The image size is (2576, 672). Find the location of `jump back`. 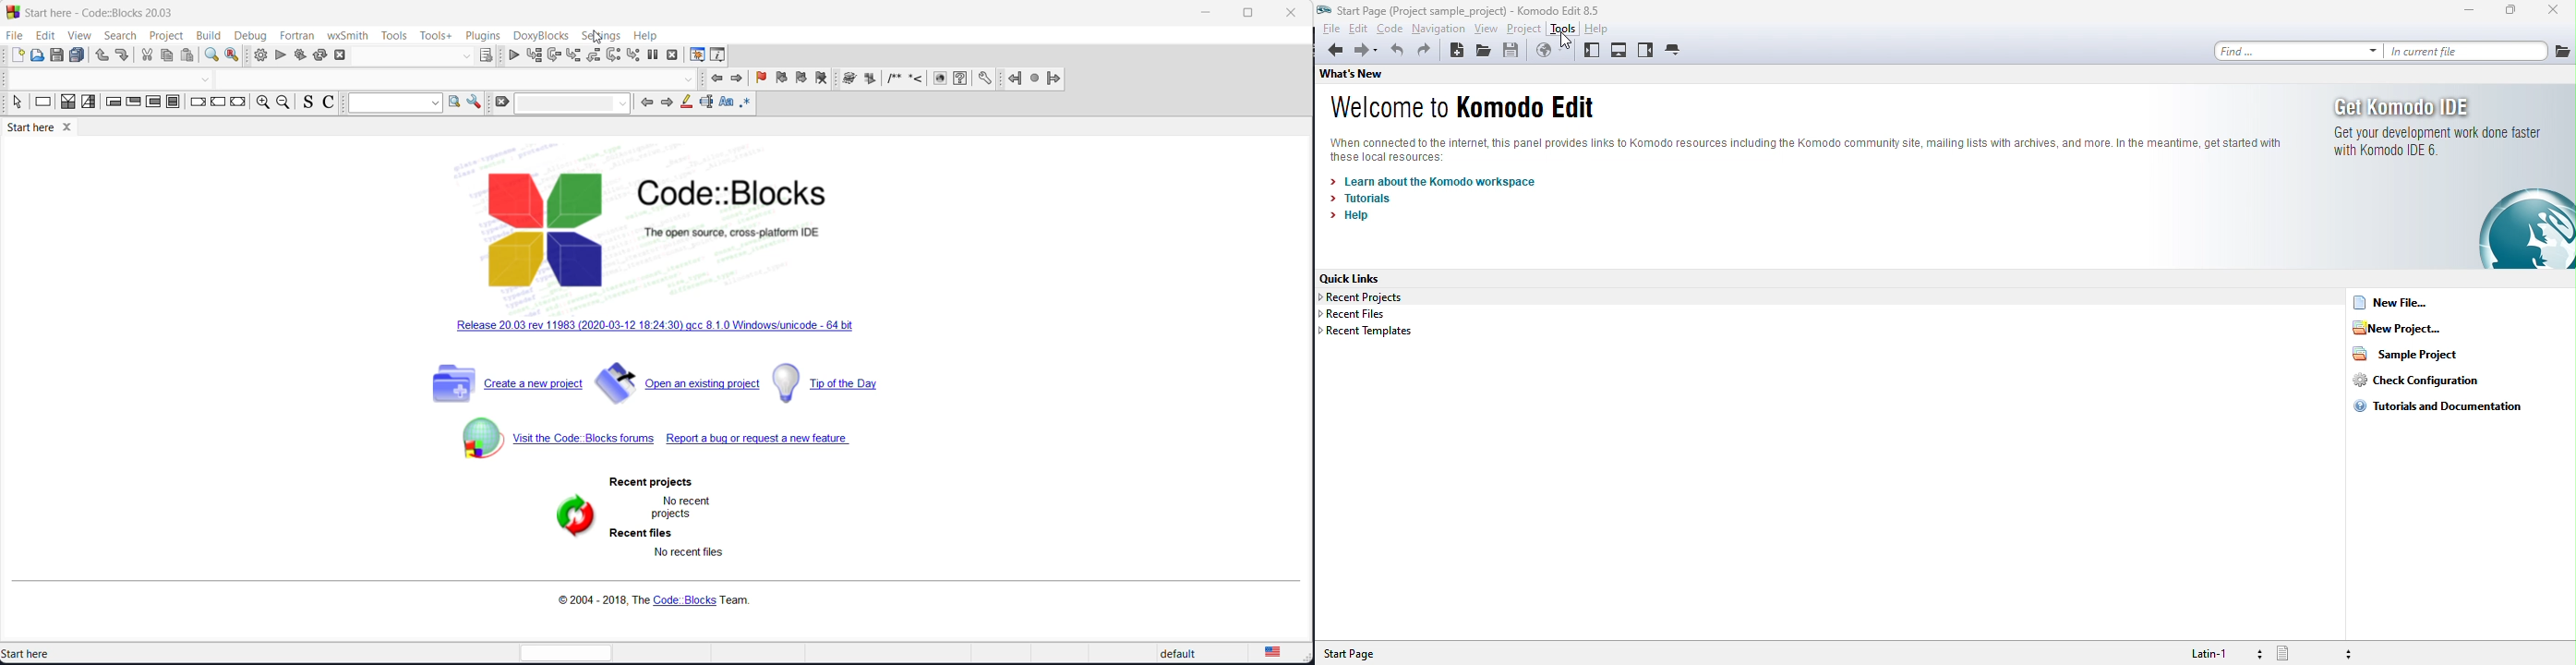

jump back is located at coordinates (1014, 79).